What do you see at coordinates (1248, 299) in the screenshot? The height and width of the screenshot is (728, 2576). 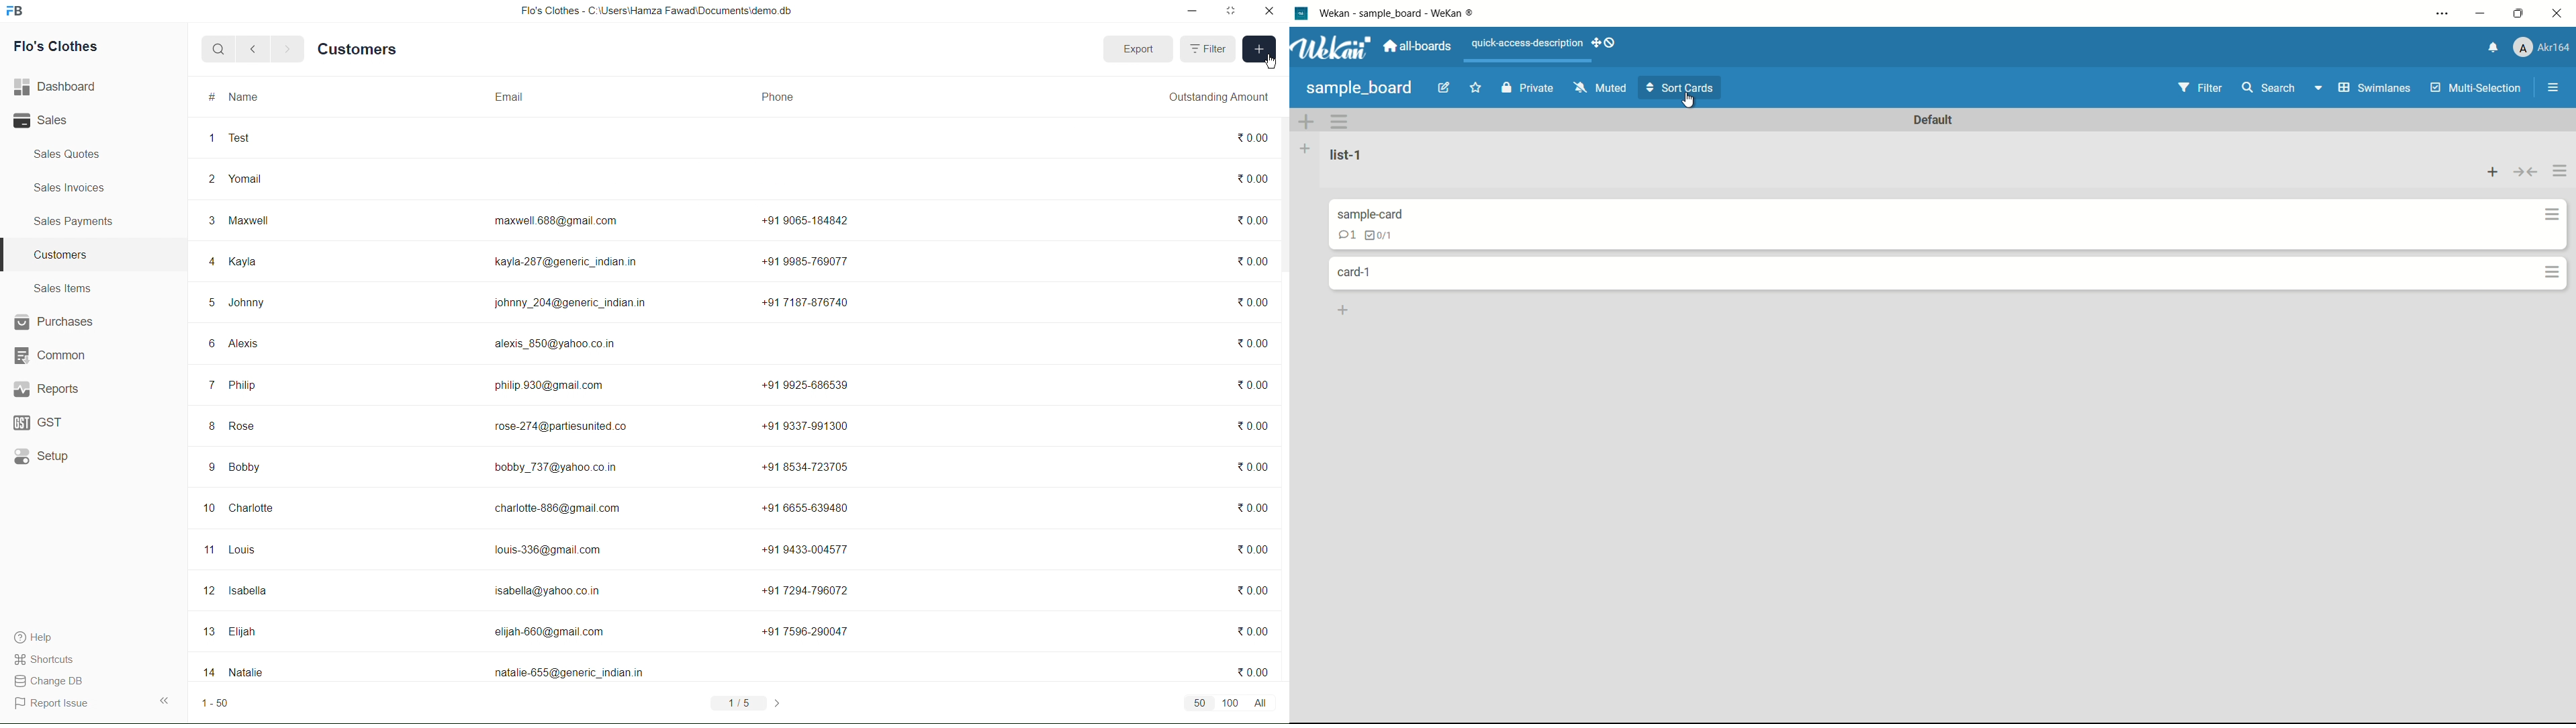 I see `0.00` at bounding box center [1248, 299].